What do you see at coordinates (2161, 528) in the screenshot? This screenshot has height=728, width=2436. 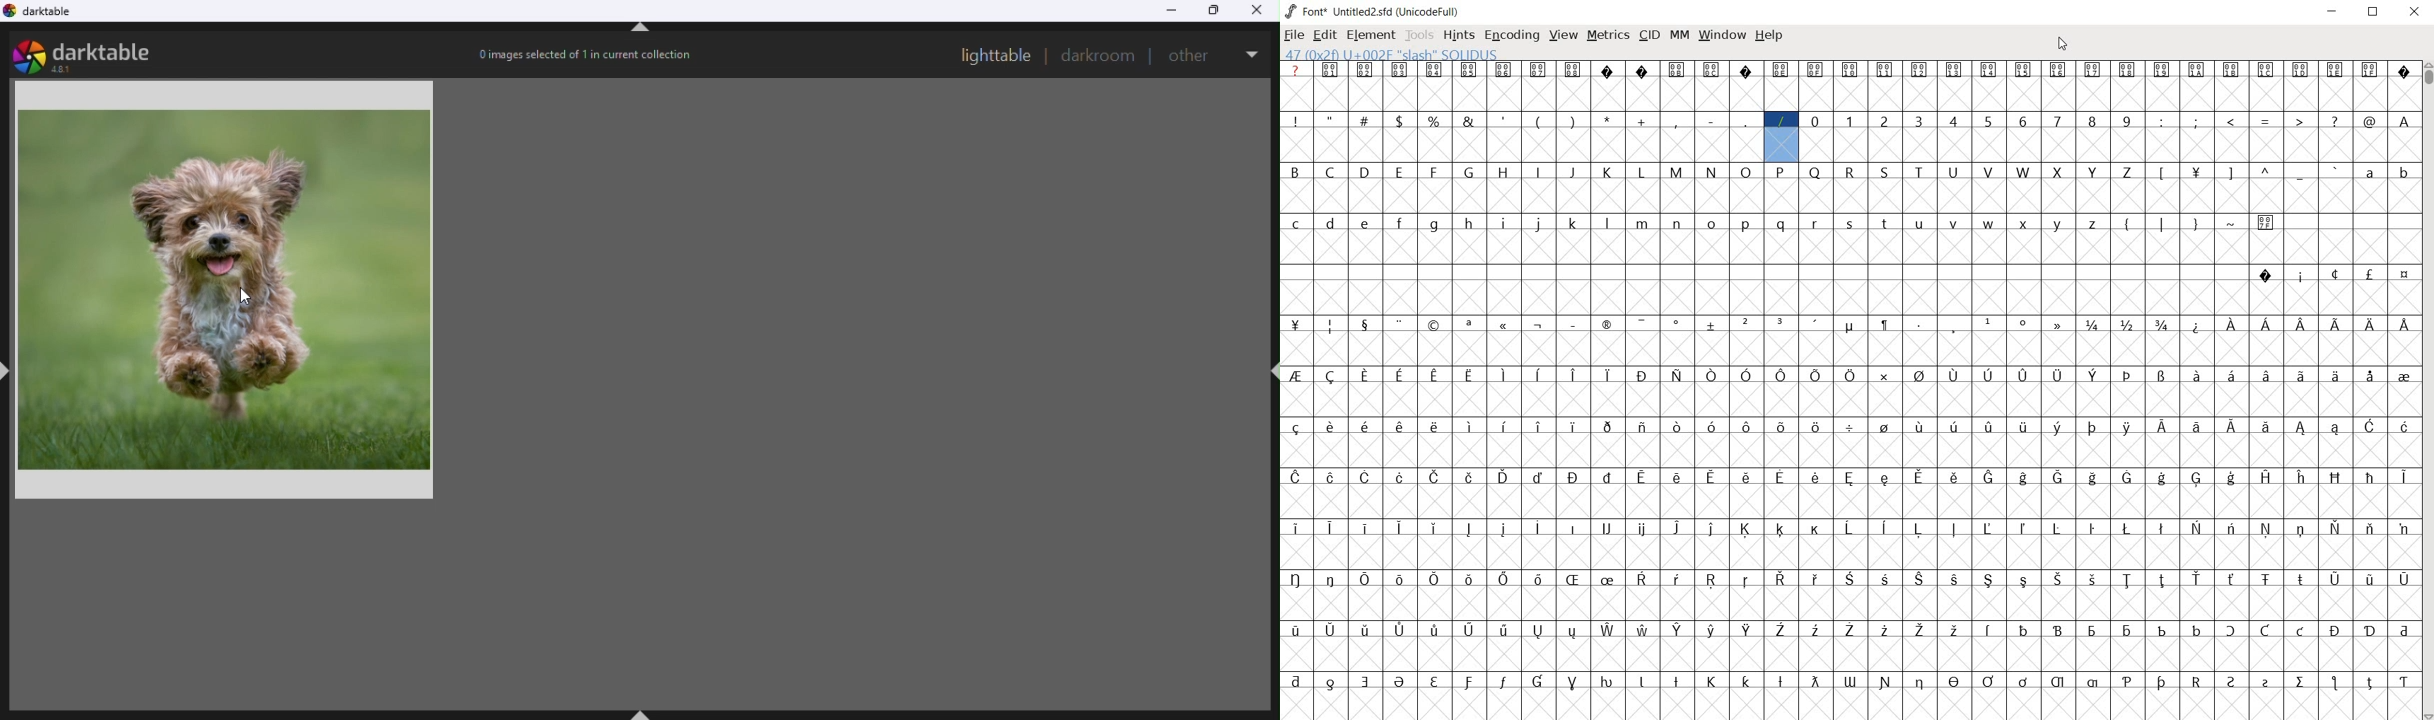 I see `glyph` at bounding box center [2161, 528].